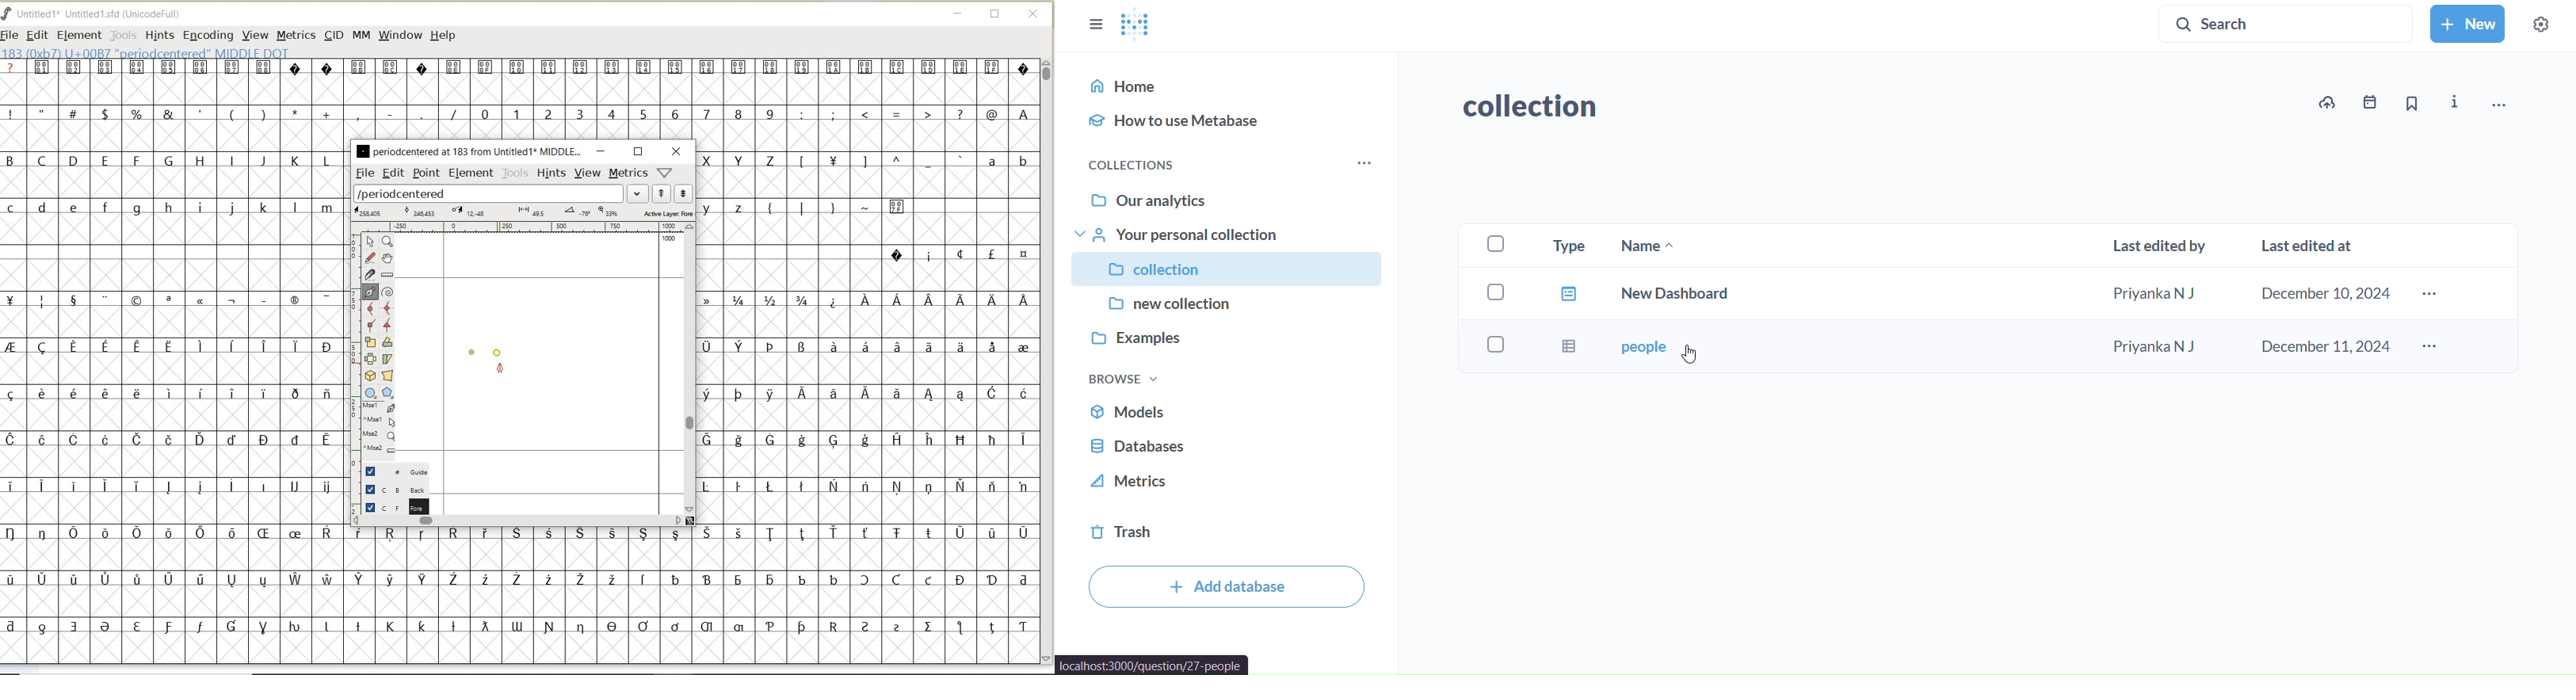 The image size is (2576, 700). I want to click on Add a corner point, so click(370, 325).